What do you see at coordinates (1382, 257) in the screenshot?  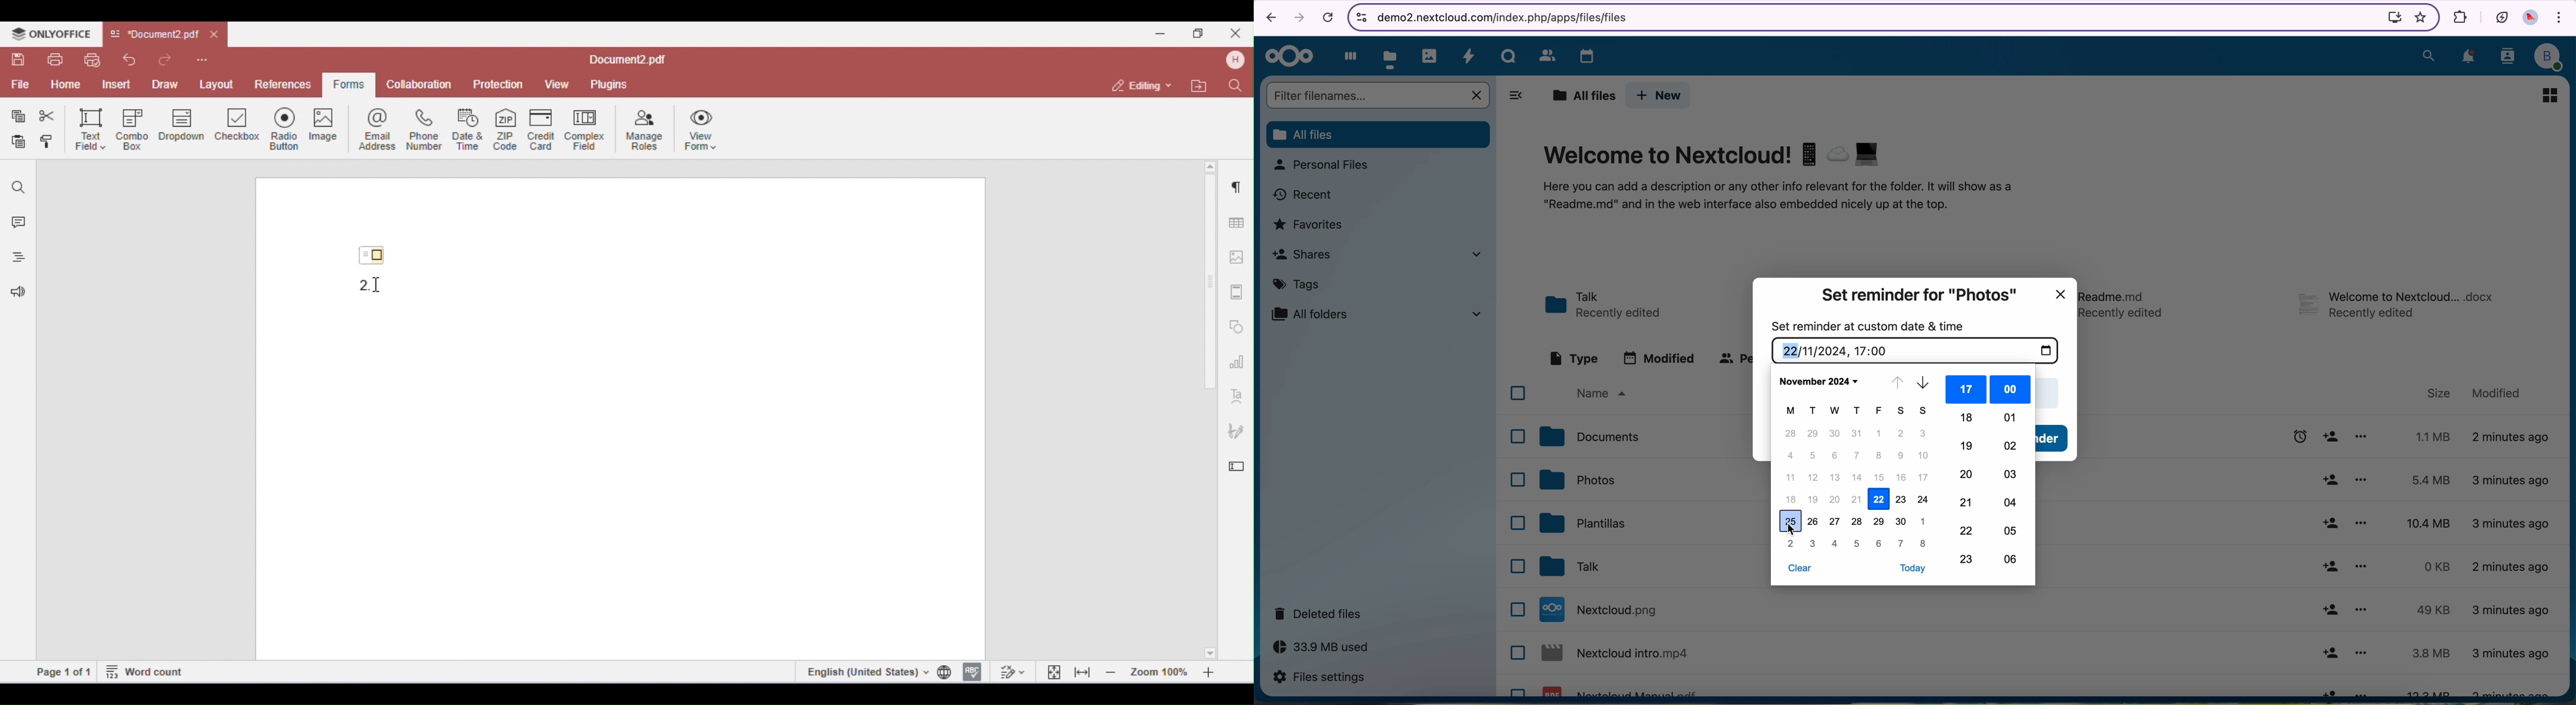 I see `shares` at bounding box center [1382, 257].